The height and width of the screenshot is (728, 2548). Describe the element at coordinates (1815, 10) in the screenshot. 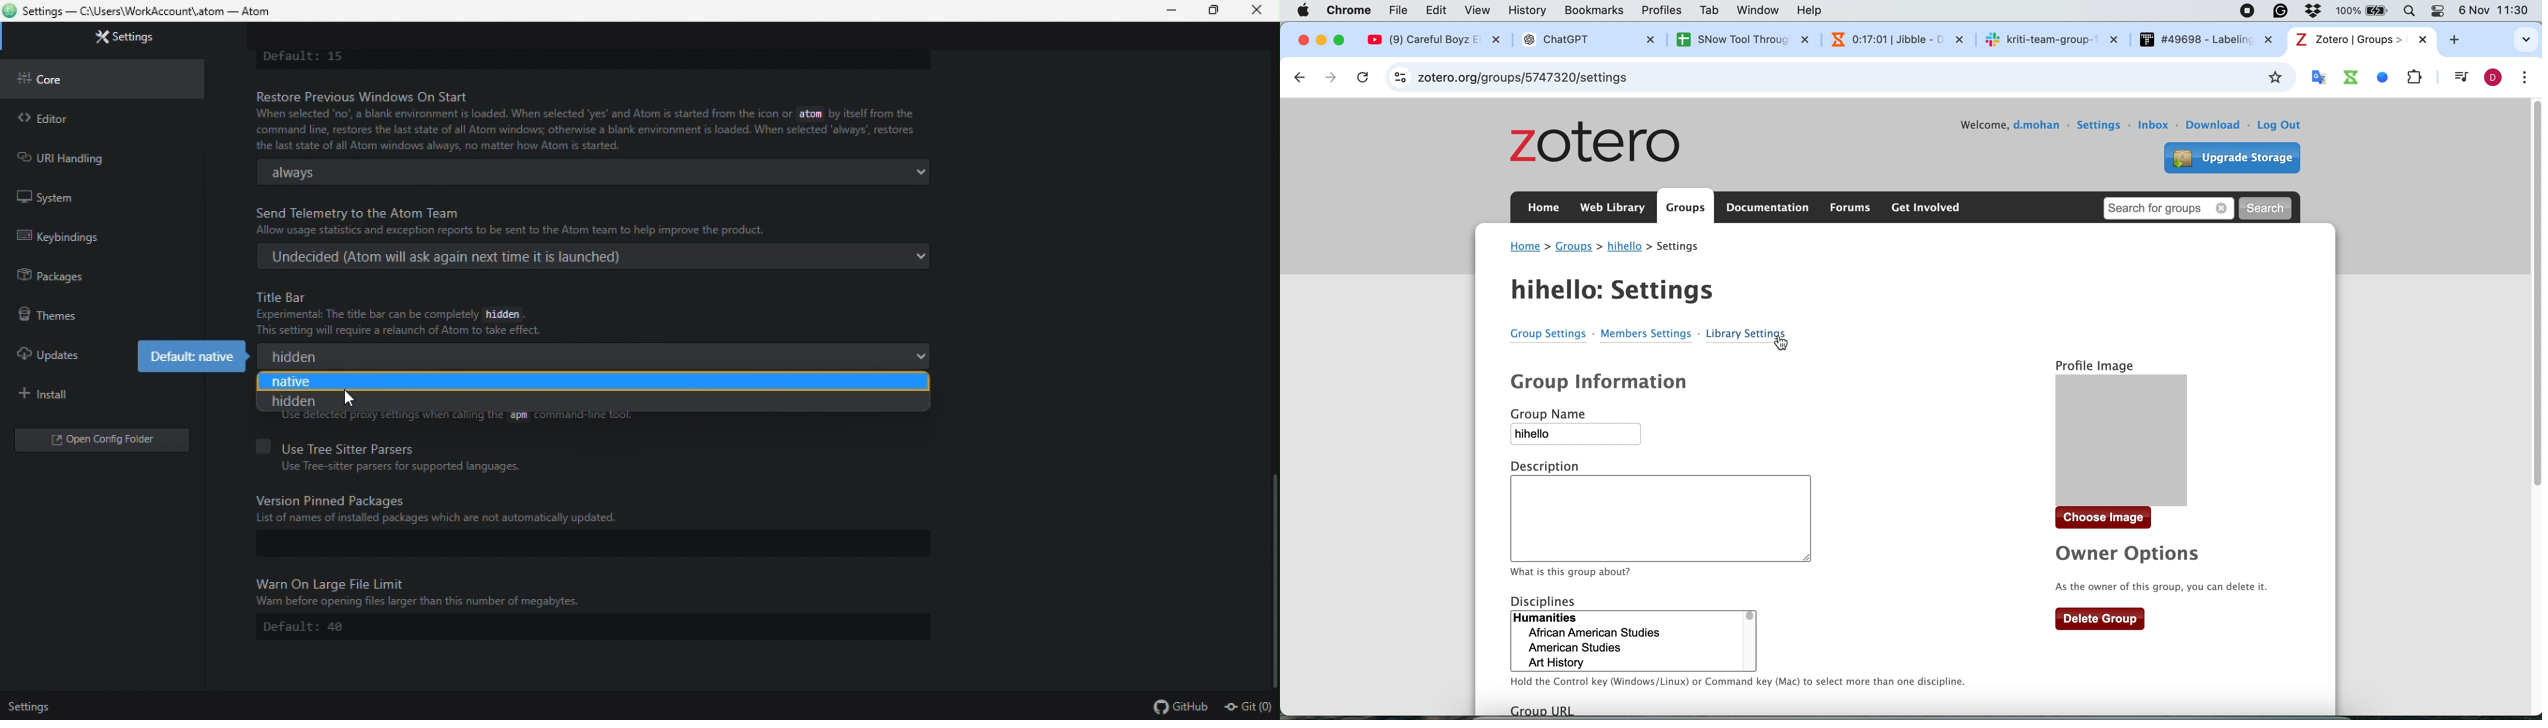

I see `help` at that location.